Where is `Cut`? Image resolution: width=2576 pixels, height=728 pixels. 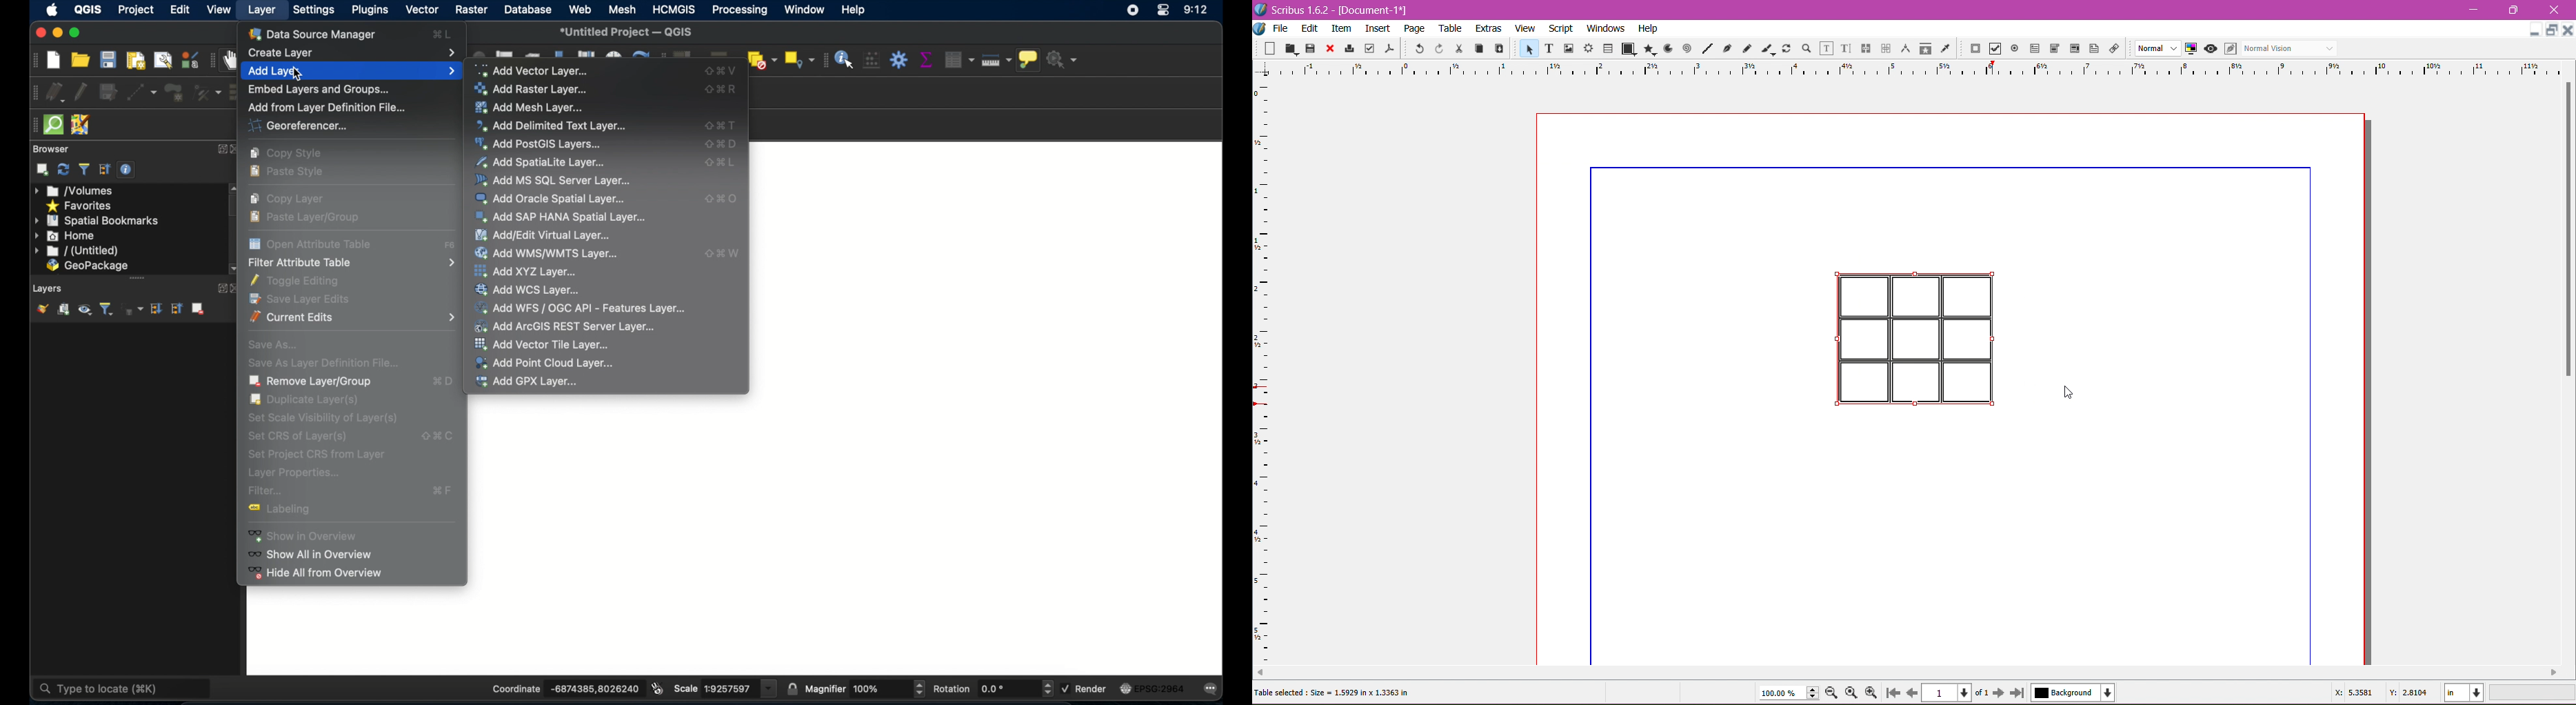 Cut is located at coordinates (1456, 48).